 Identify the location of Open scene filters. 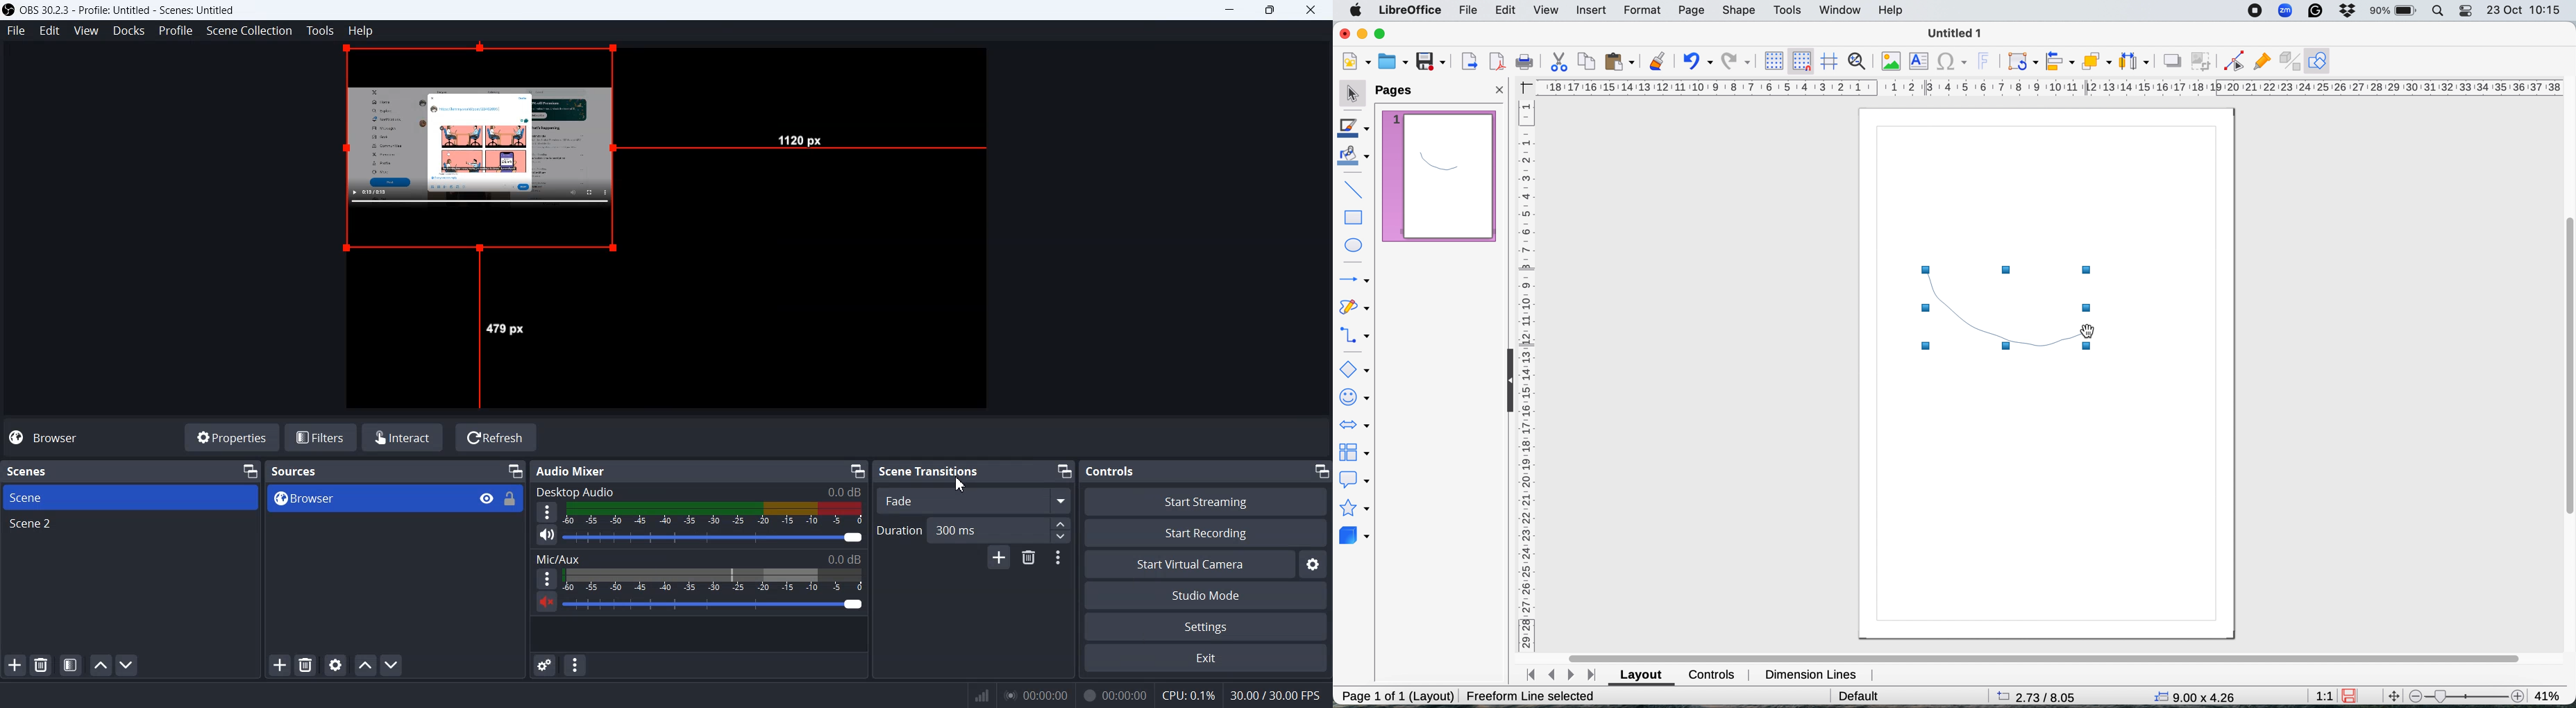
(69, 665).